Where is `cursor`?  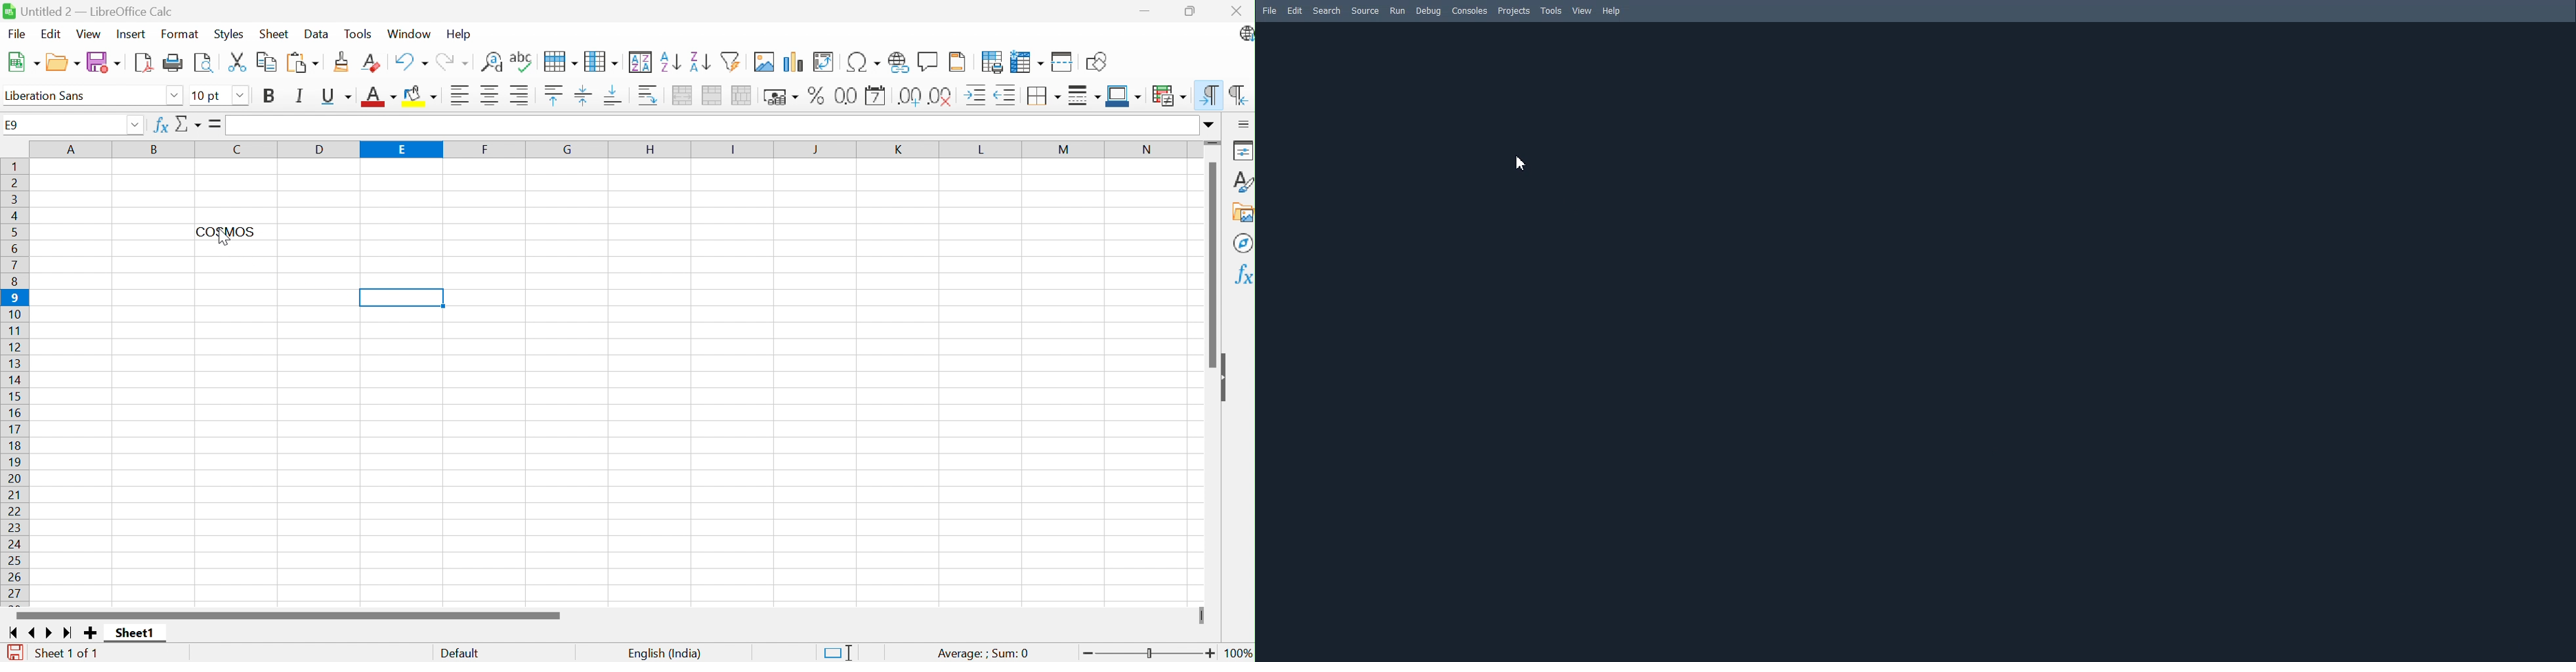 cursor is located at coordinates (226, 240).